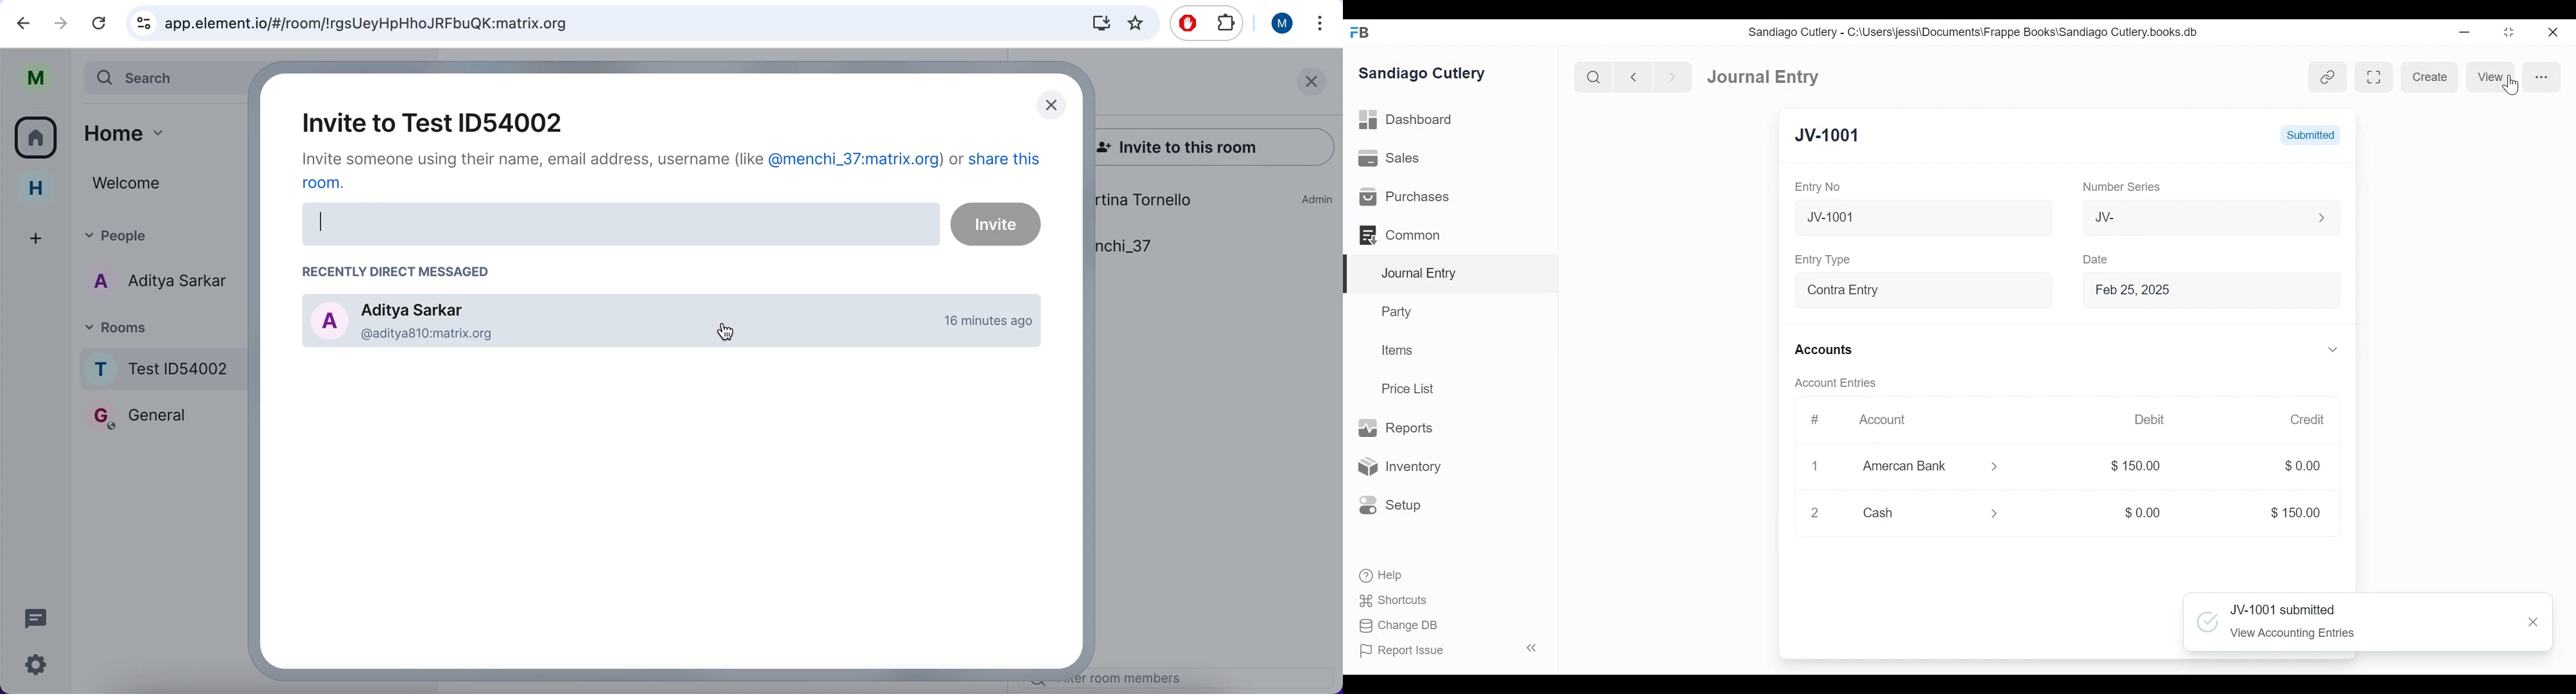 The width and height of the screenshot is (2576, 700). I want to click on options, so click(1319, 23).